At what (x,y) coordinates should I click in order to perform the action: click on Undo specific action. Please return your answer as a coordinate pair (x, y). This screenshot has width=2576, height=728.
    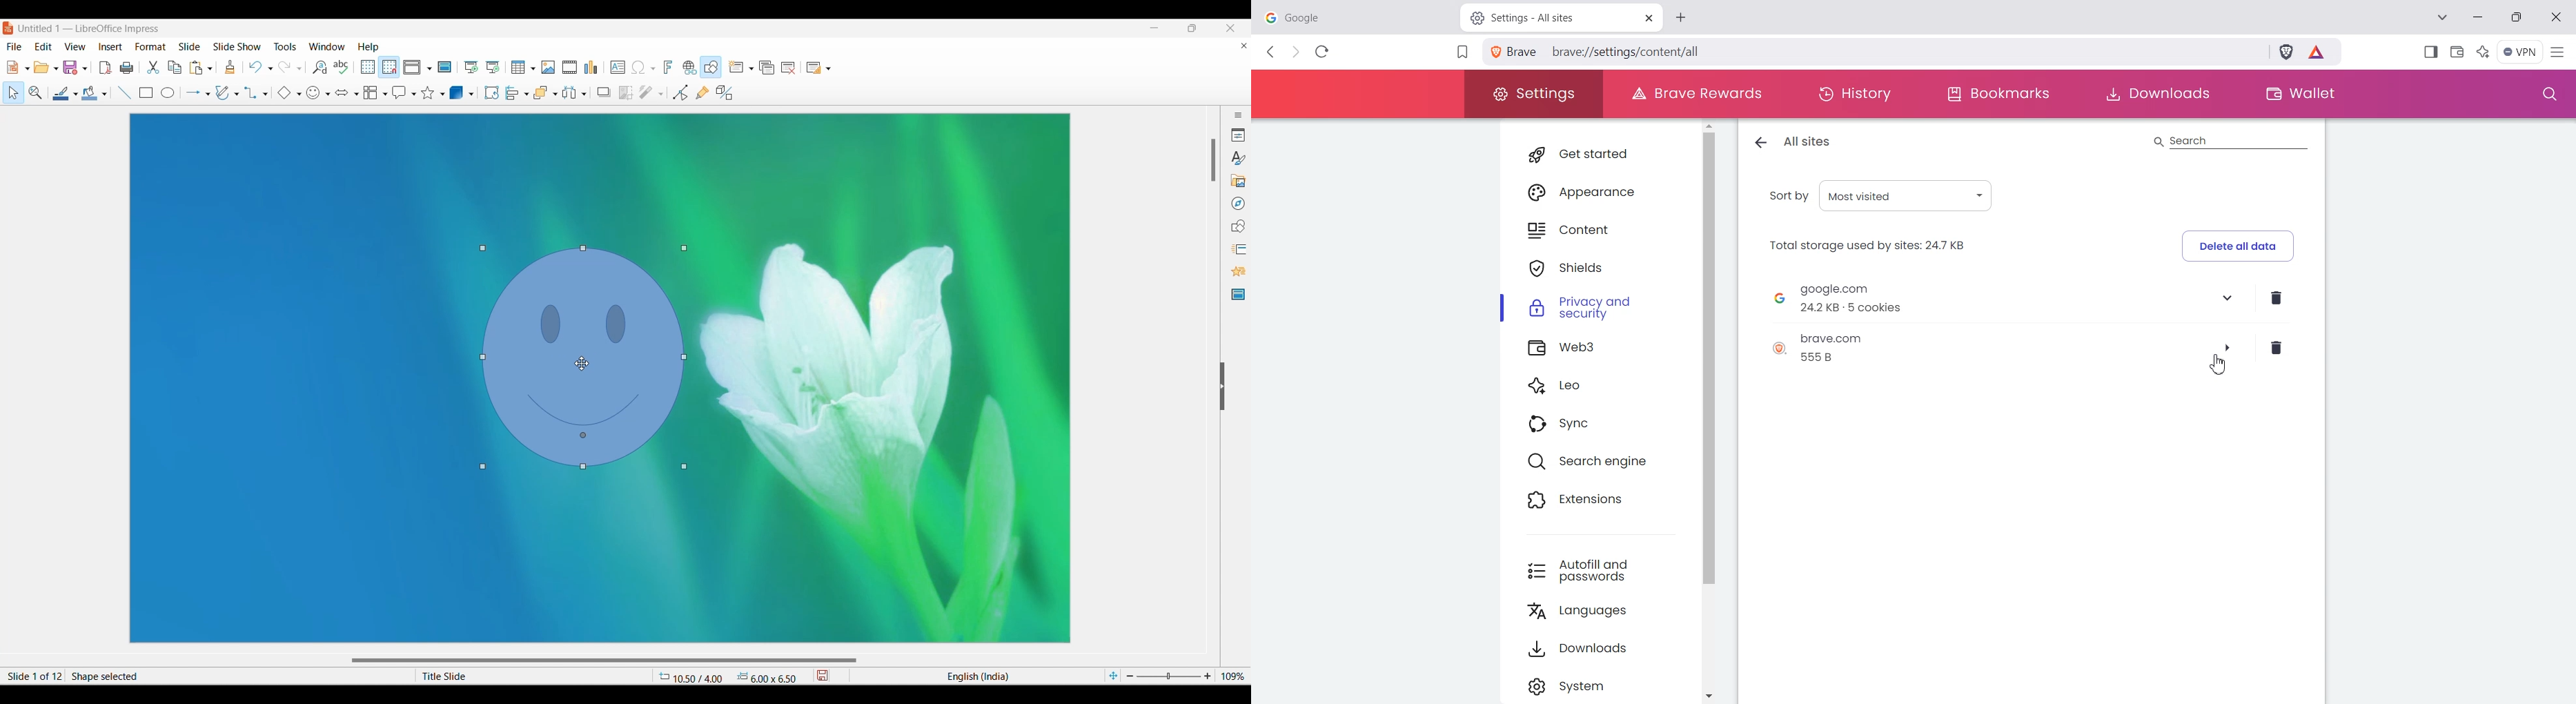
    Looking at the image, I should click on (270, 69).